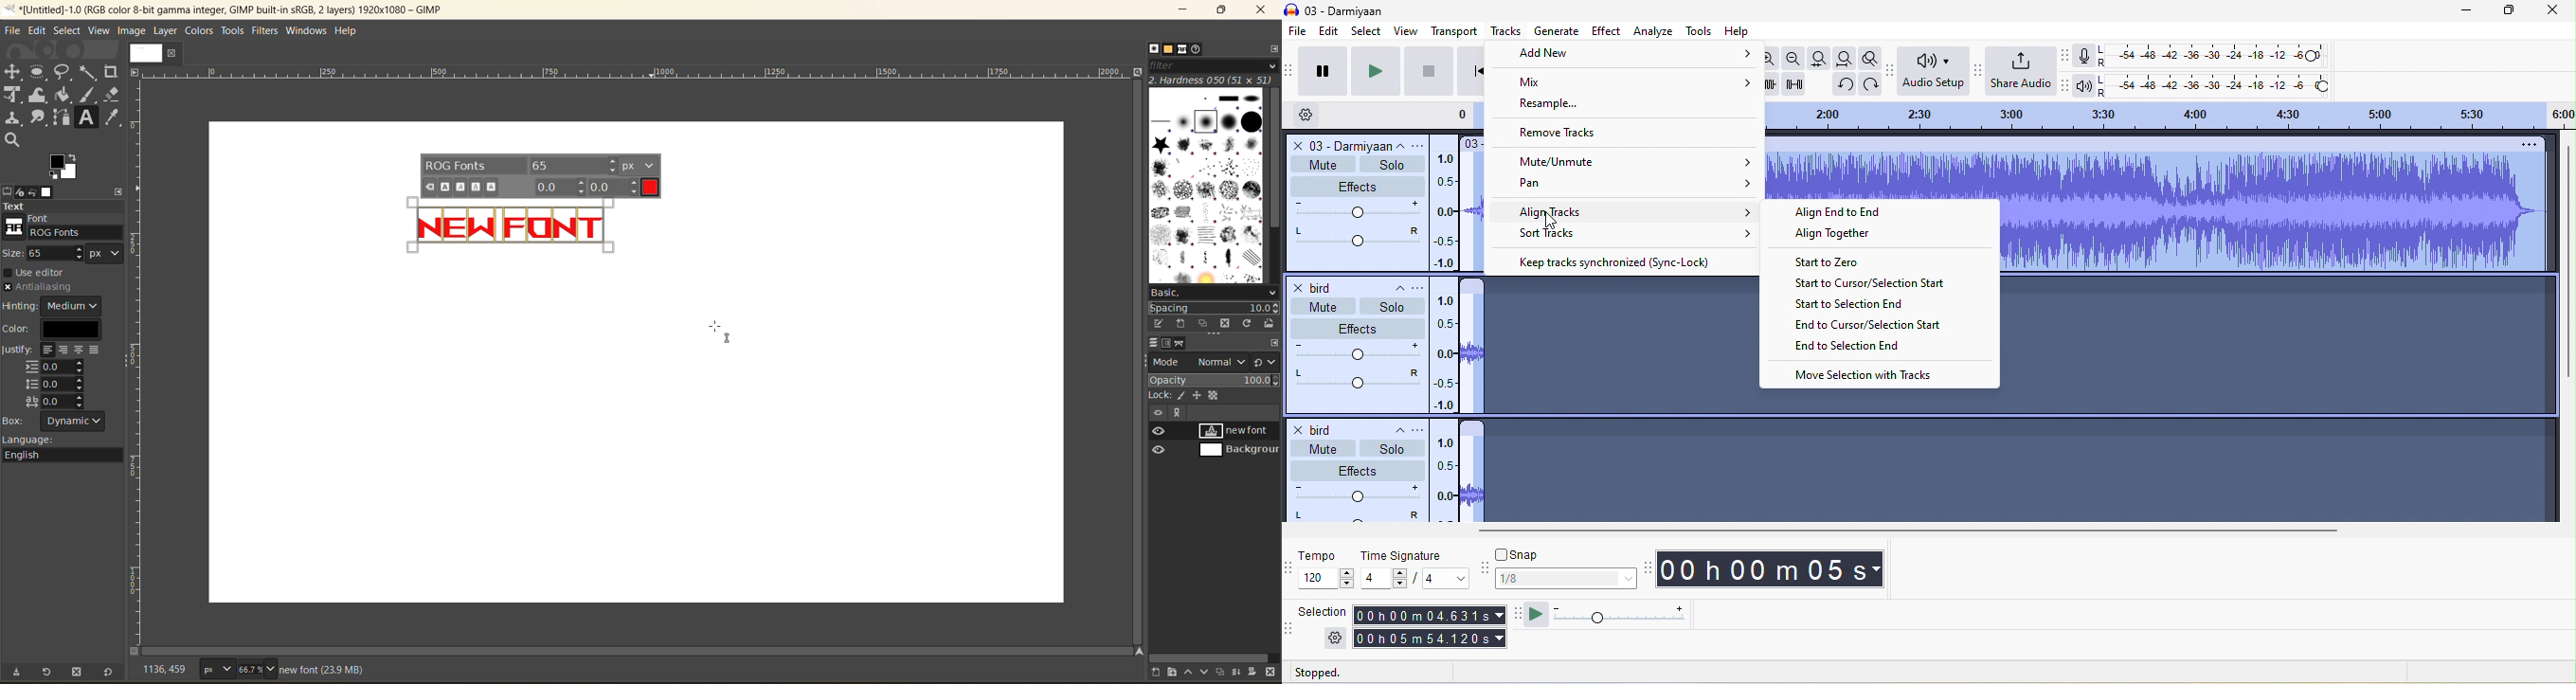  What do you see at coordinates (1540, 616) in the screenshot?
I see `play at speed once` at bounding box center [1540, 616].